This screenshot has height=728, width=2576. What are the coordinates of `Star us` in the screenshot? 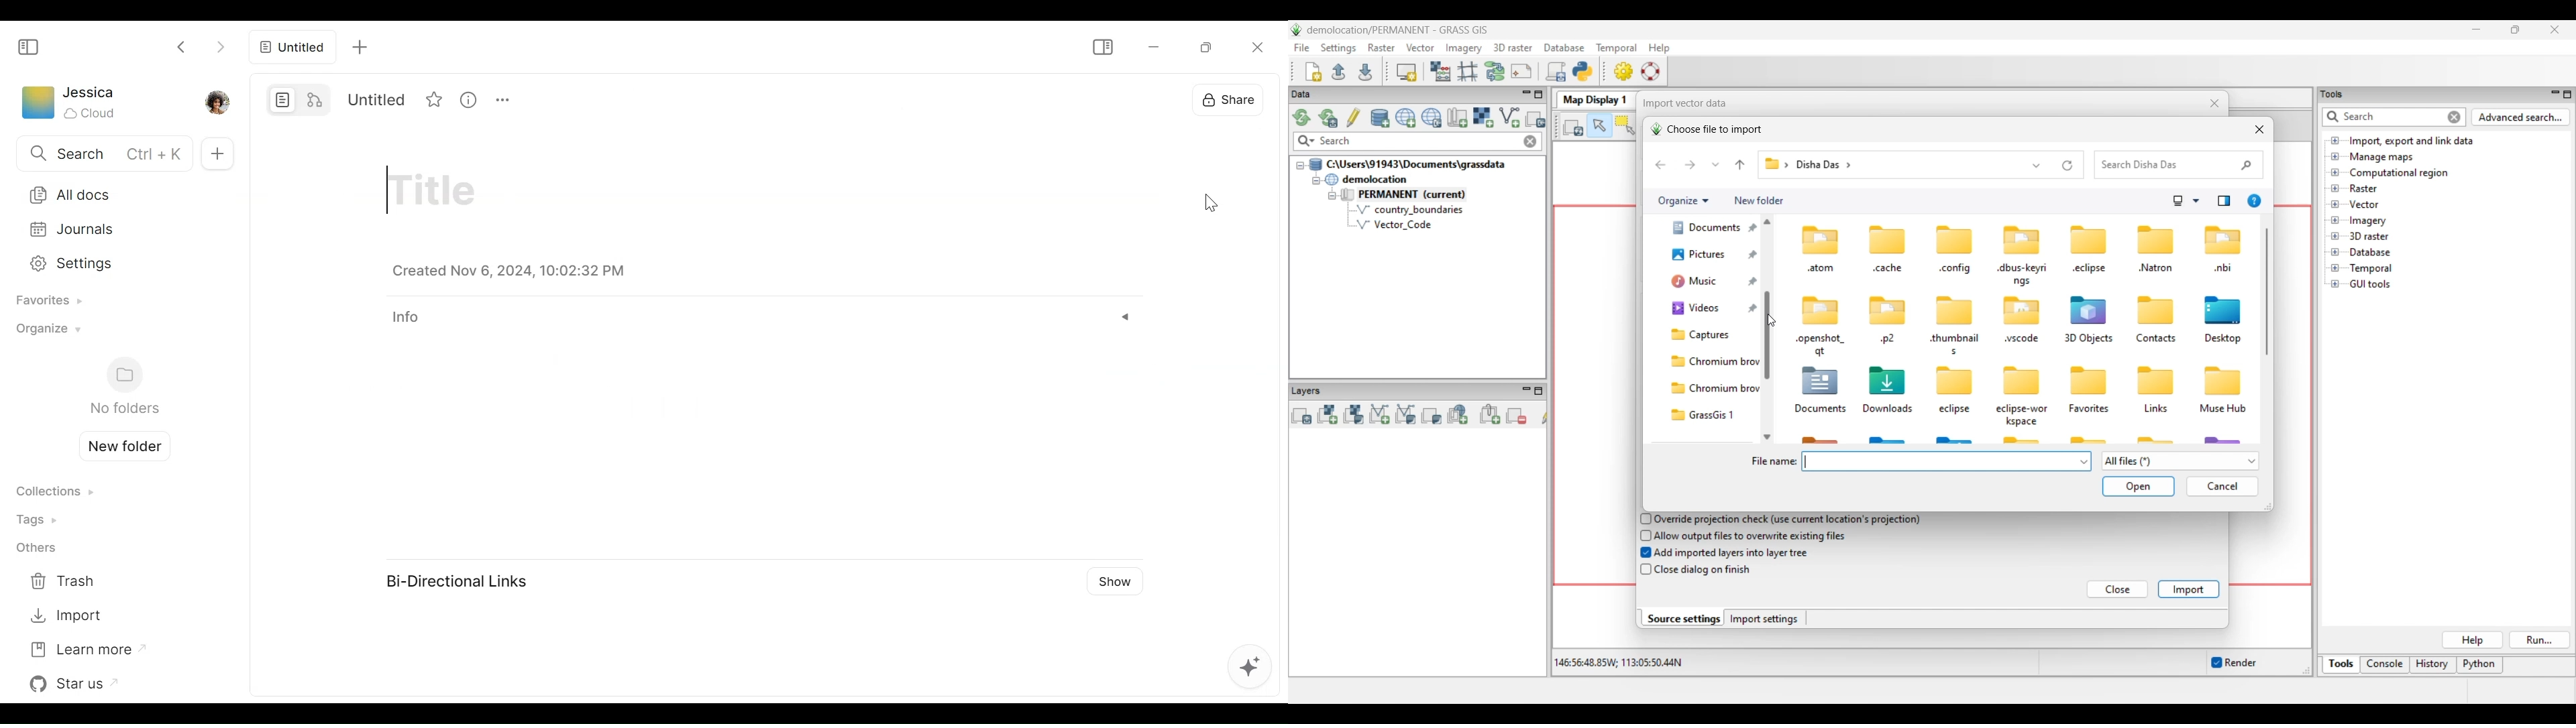 It's located at (77, 684).